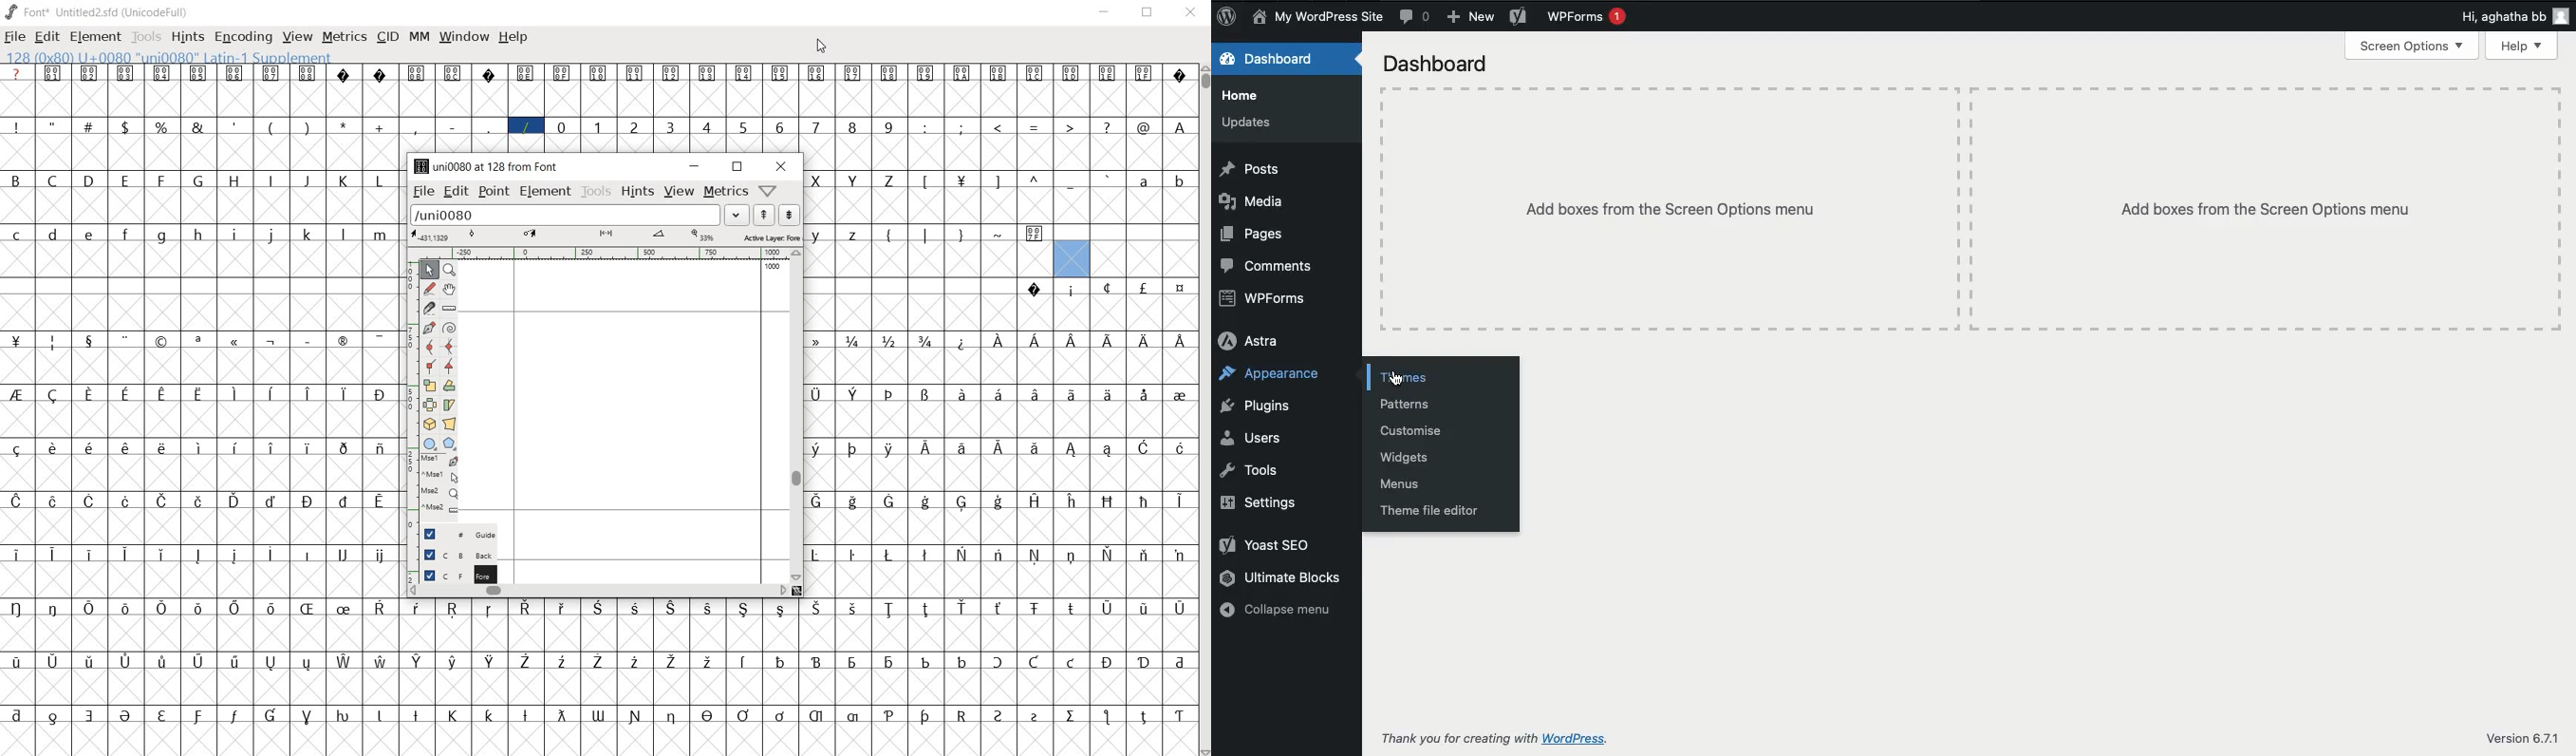  I want to click on glyph, so click(235, 181).